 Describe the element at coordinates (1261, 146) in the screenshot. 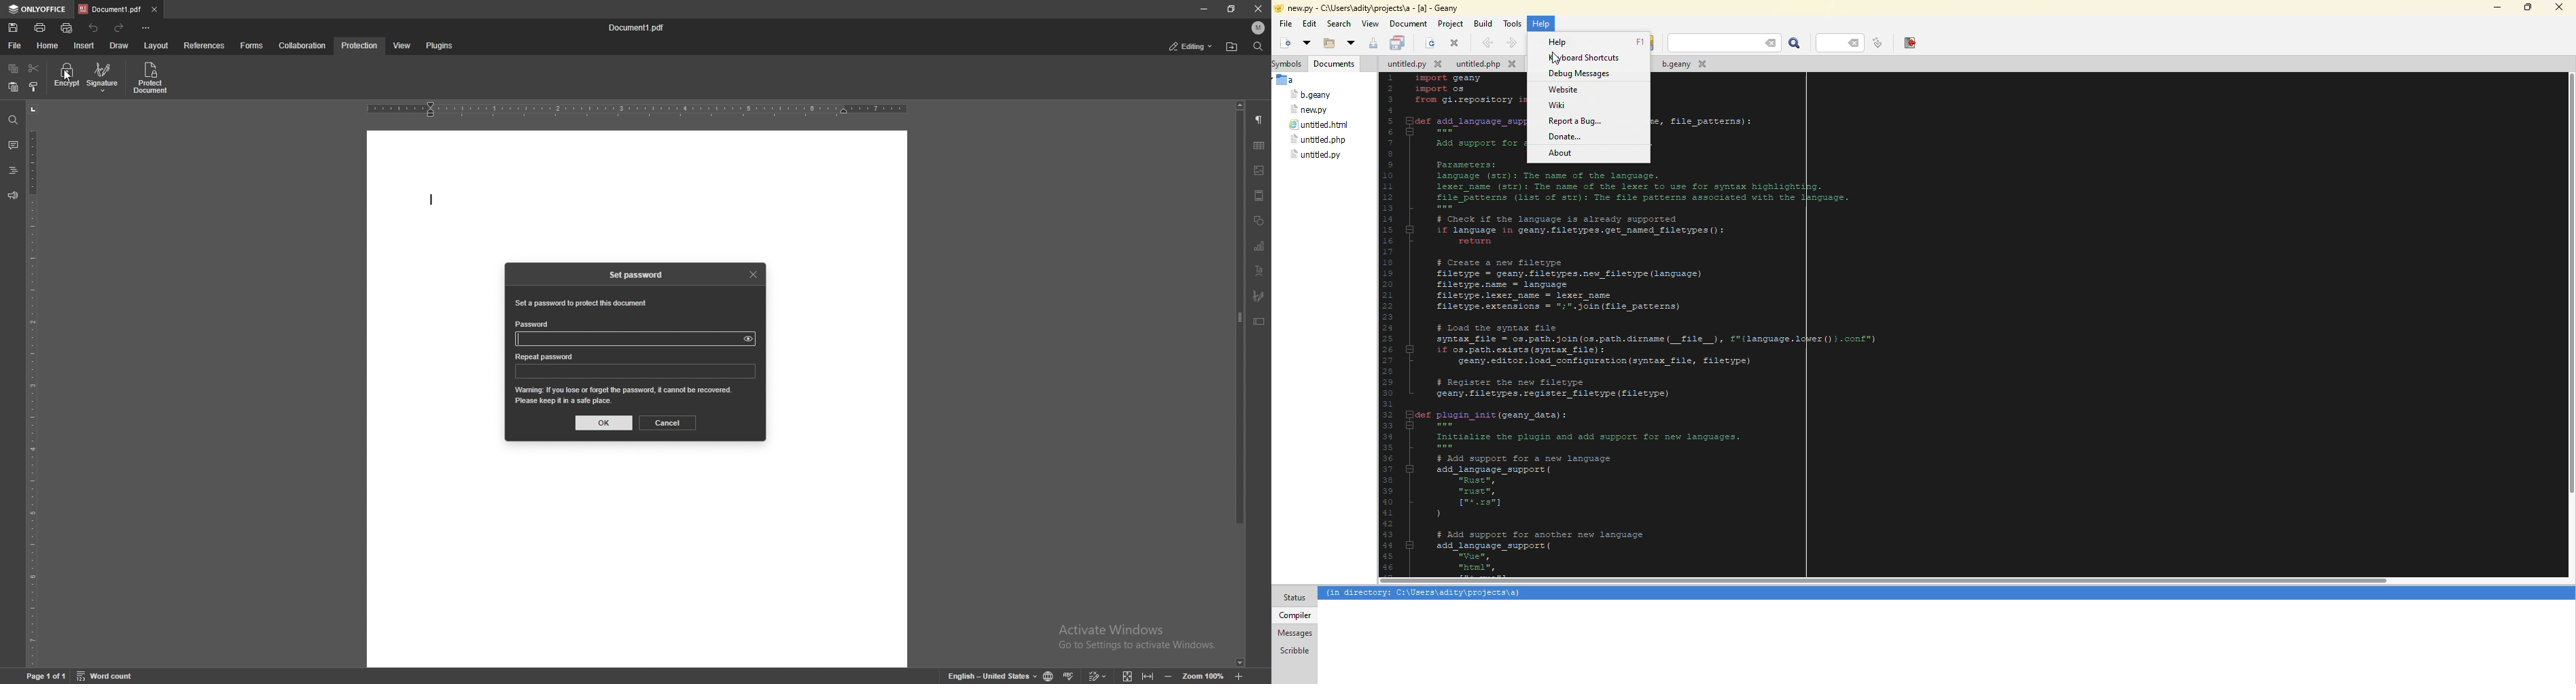

I see `table` at that location.